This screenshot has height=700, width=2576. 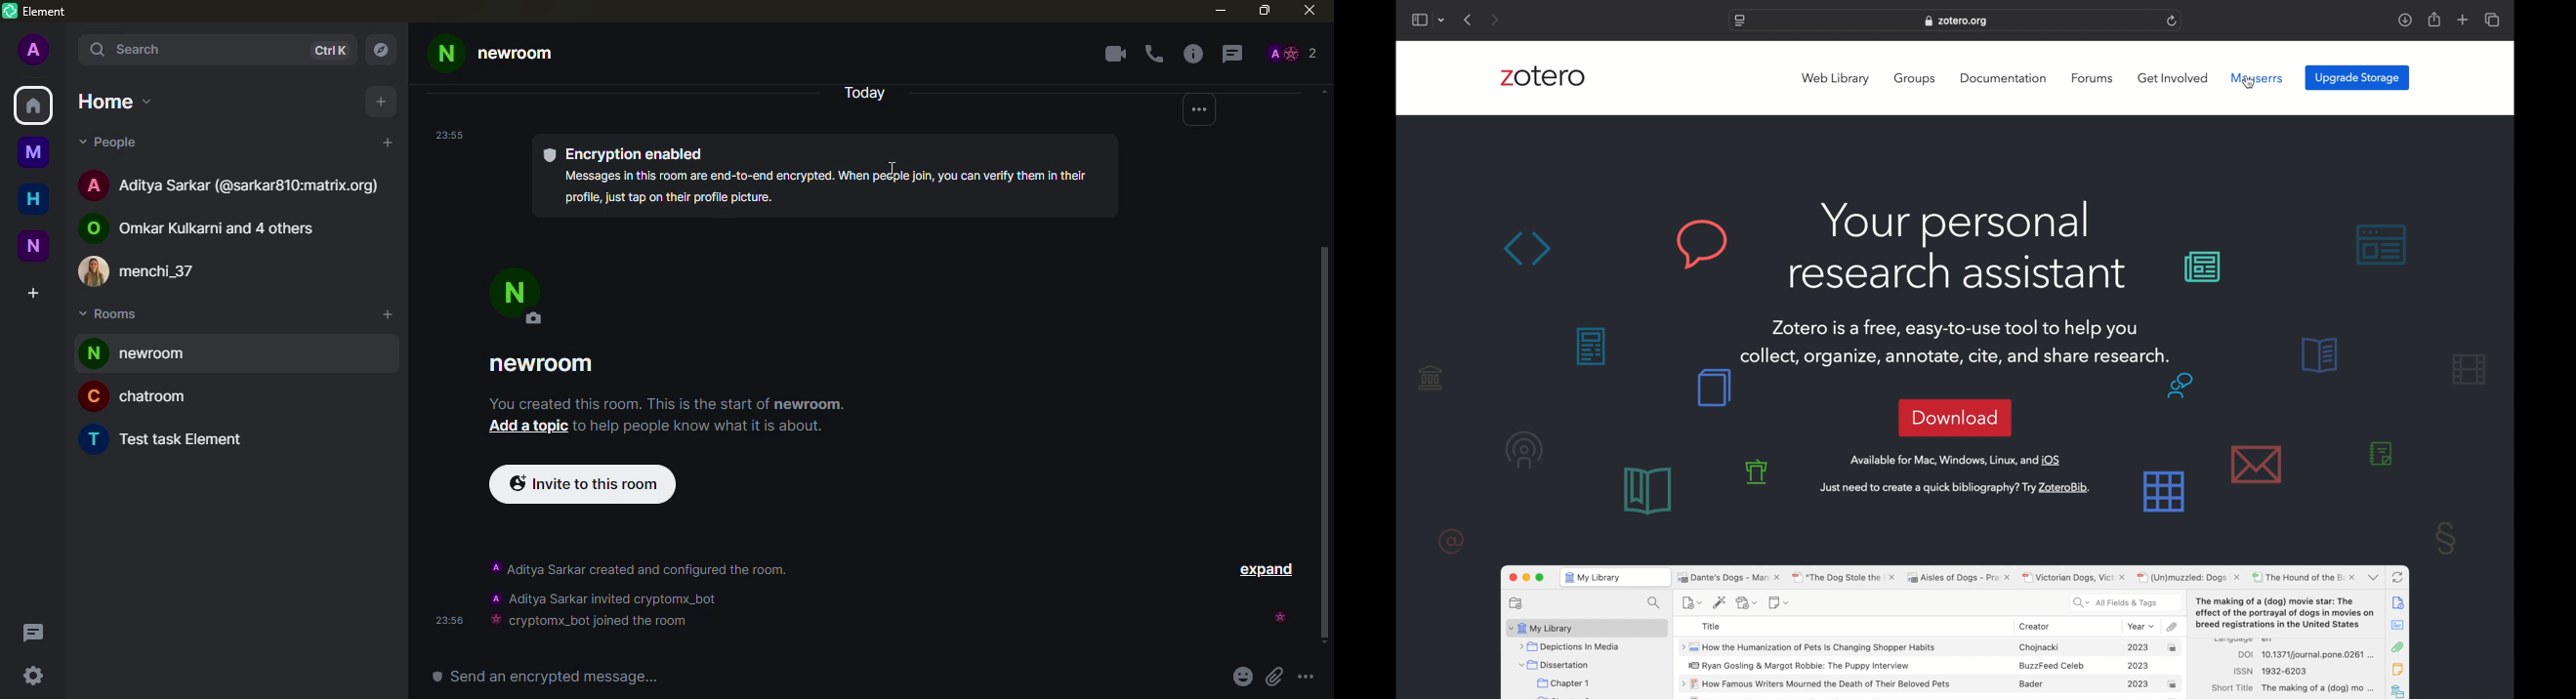 What do you see at coordinates (1970, 342) in the screenshot?
I see `Zotero is a free, easy-to-use tool to help you
collect, organize, annotate, cite, and share research.
a` at bounding box center [1970, 342].